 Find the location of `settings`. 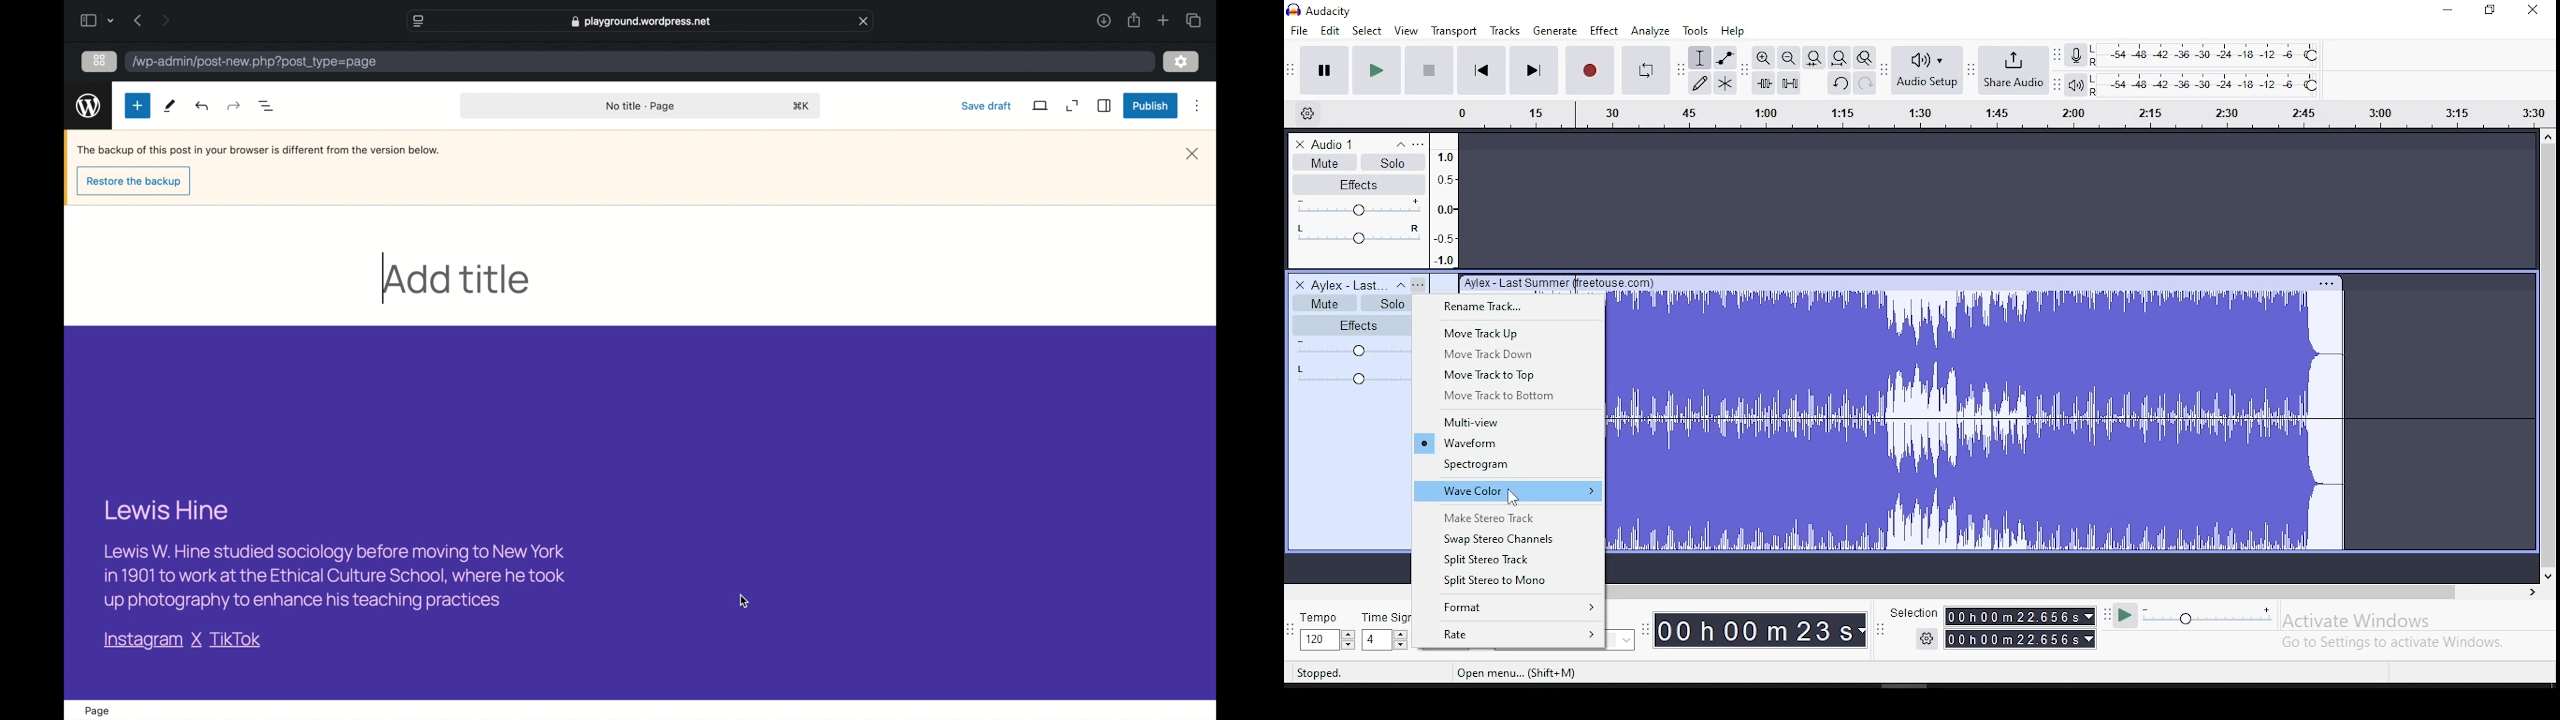

settings is located at coordinates (1181, 62).